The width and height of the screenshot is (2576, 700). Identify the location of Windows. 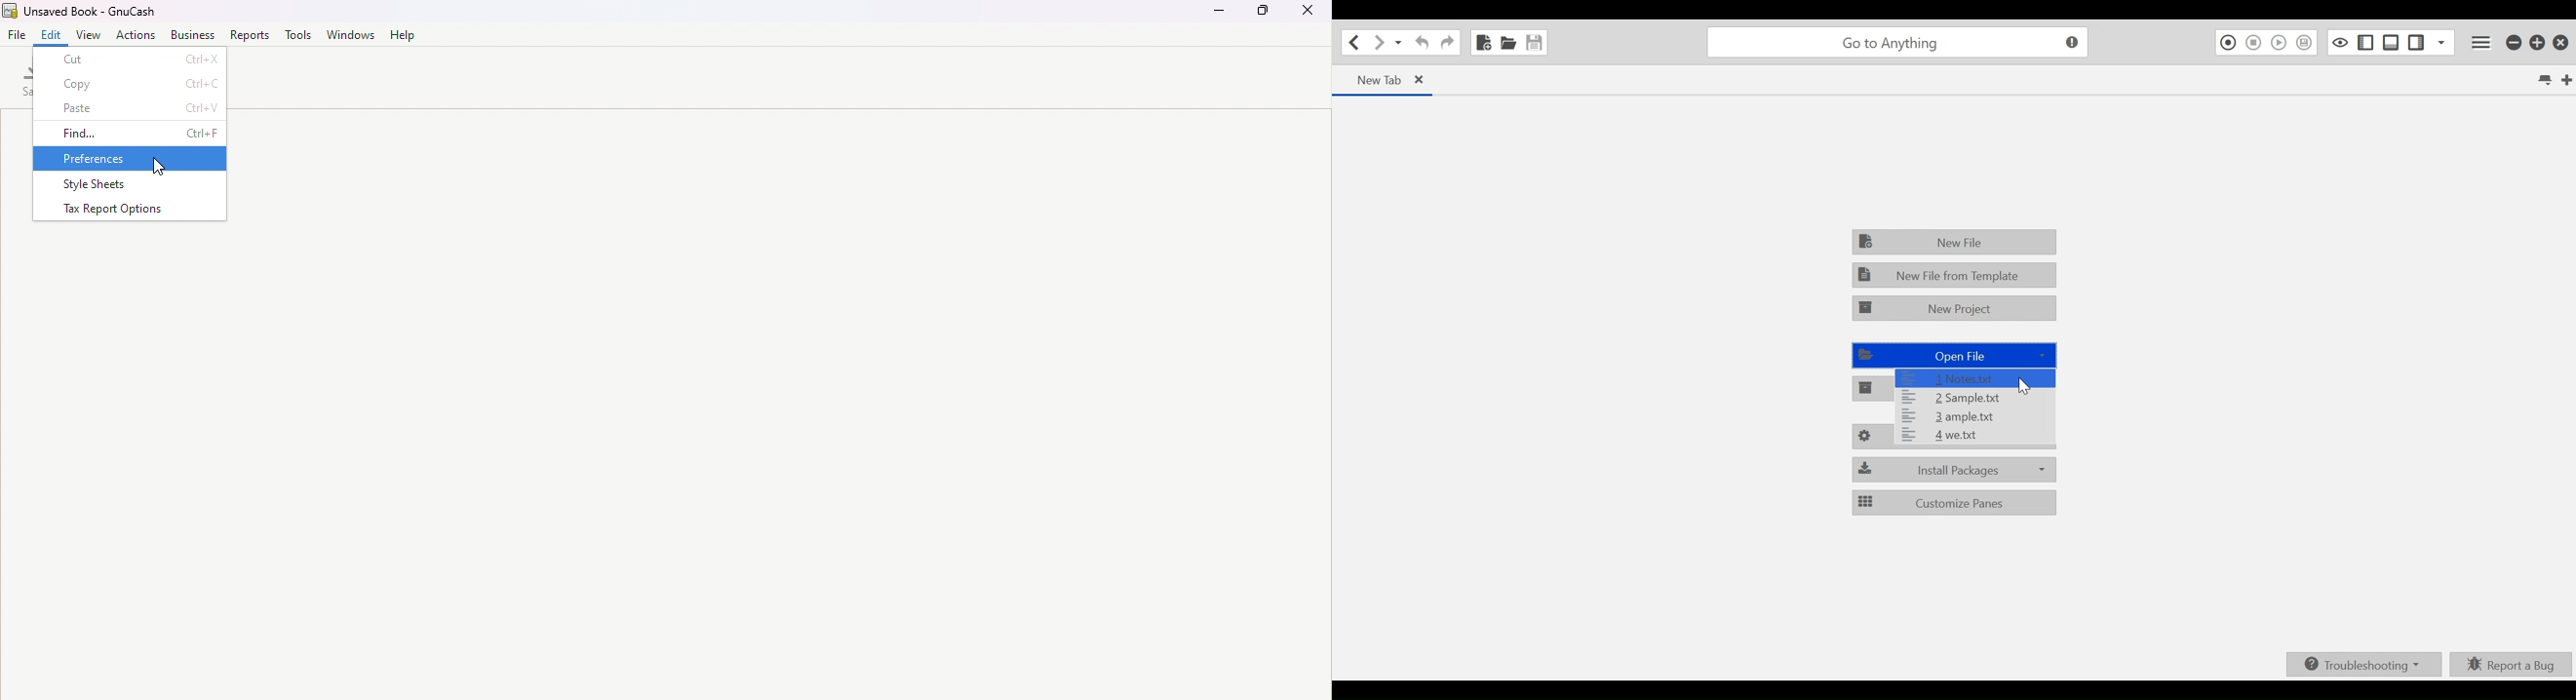
(349, 34).